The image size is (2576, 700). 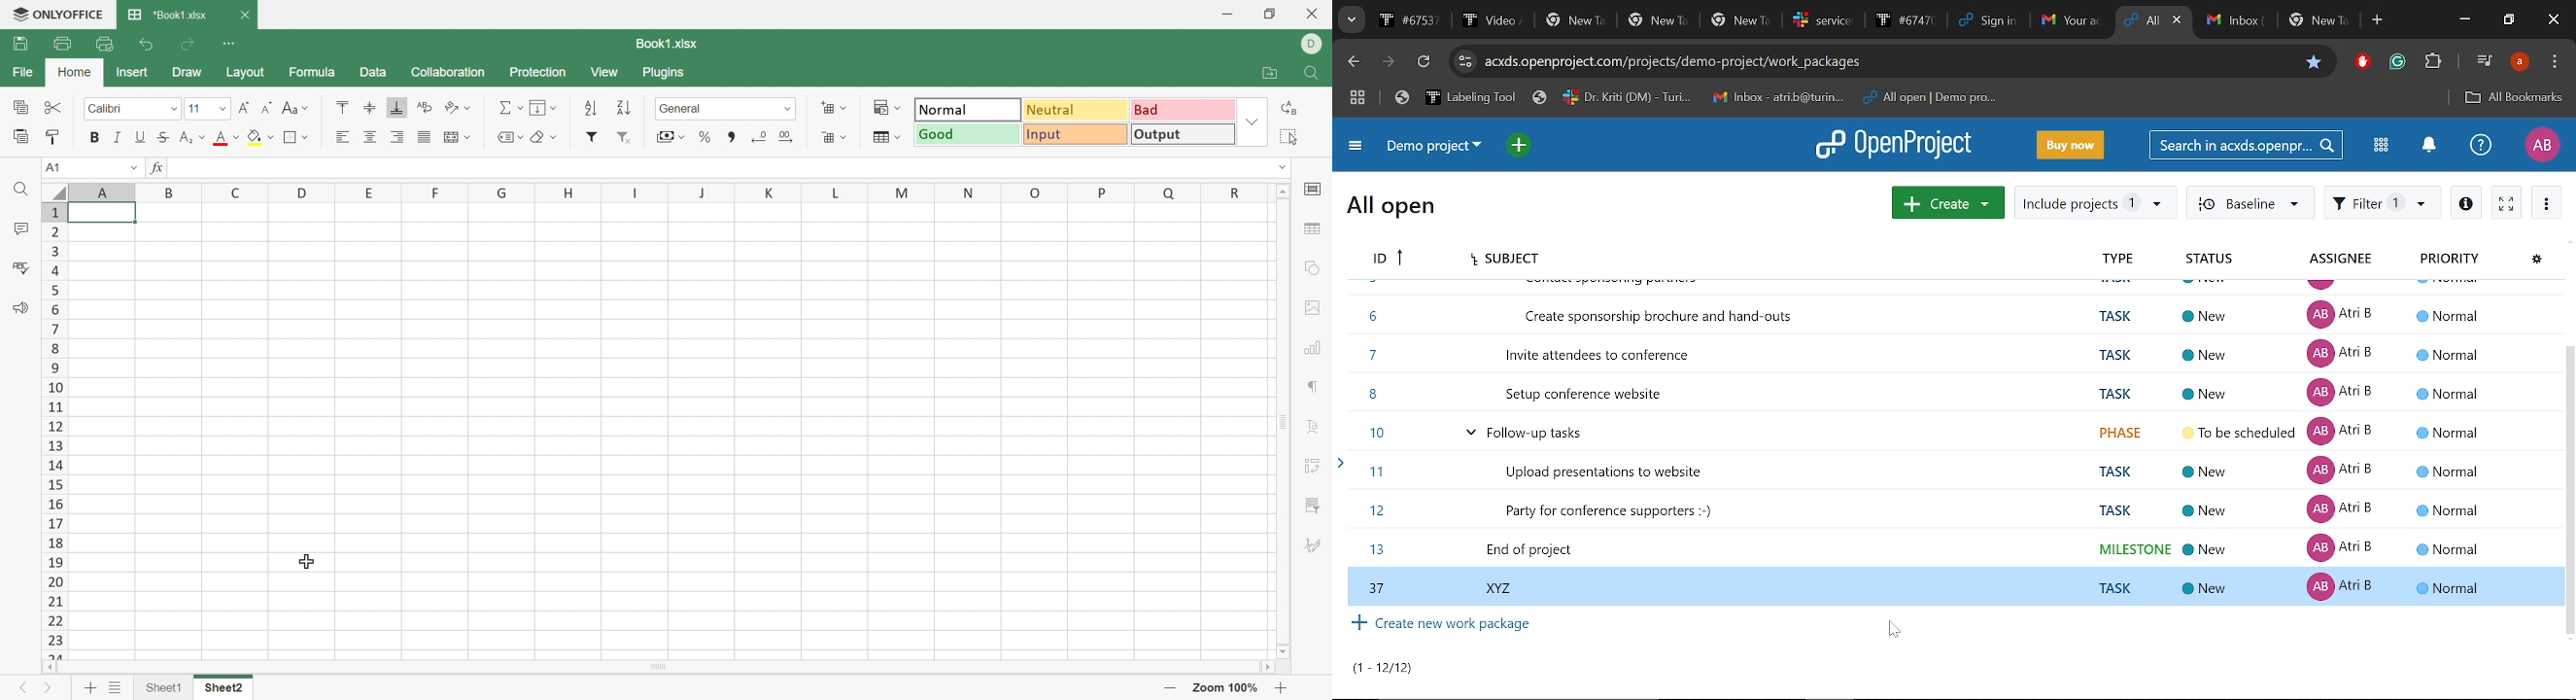 I want to click on 11, so click(x=53, y=408).